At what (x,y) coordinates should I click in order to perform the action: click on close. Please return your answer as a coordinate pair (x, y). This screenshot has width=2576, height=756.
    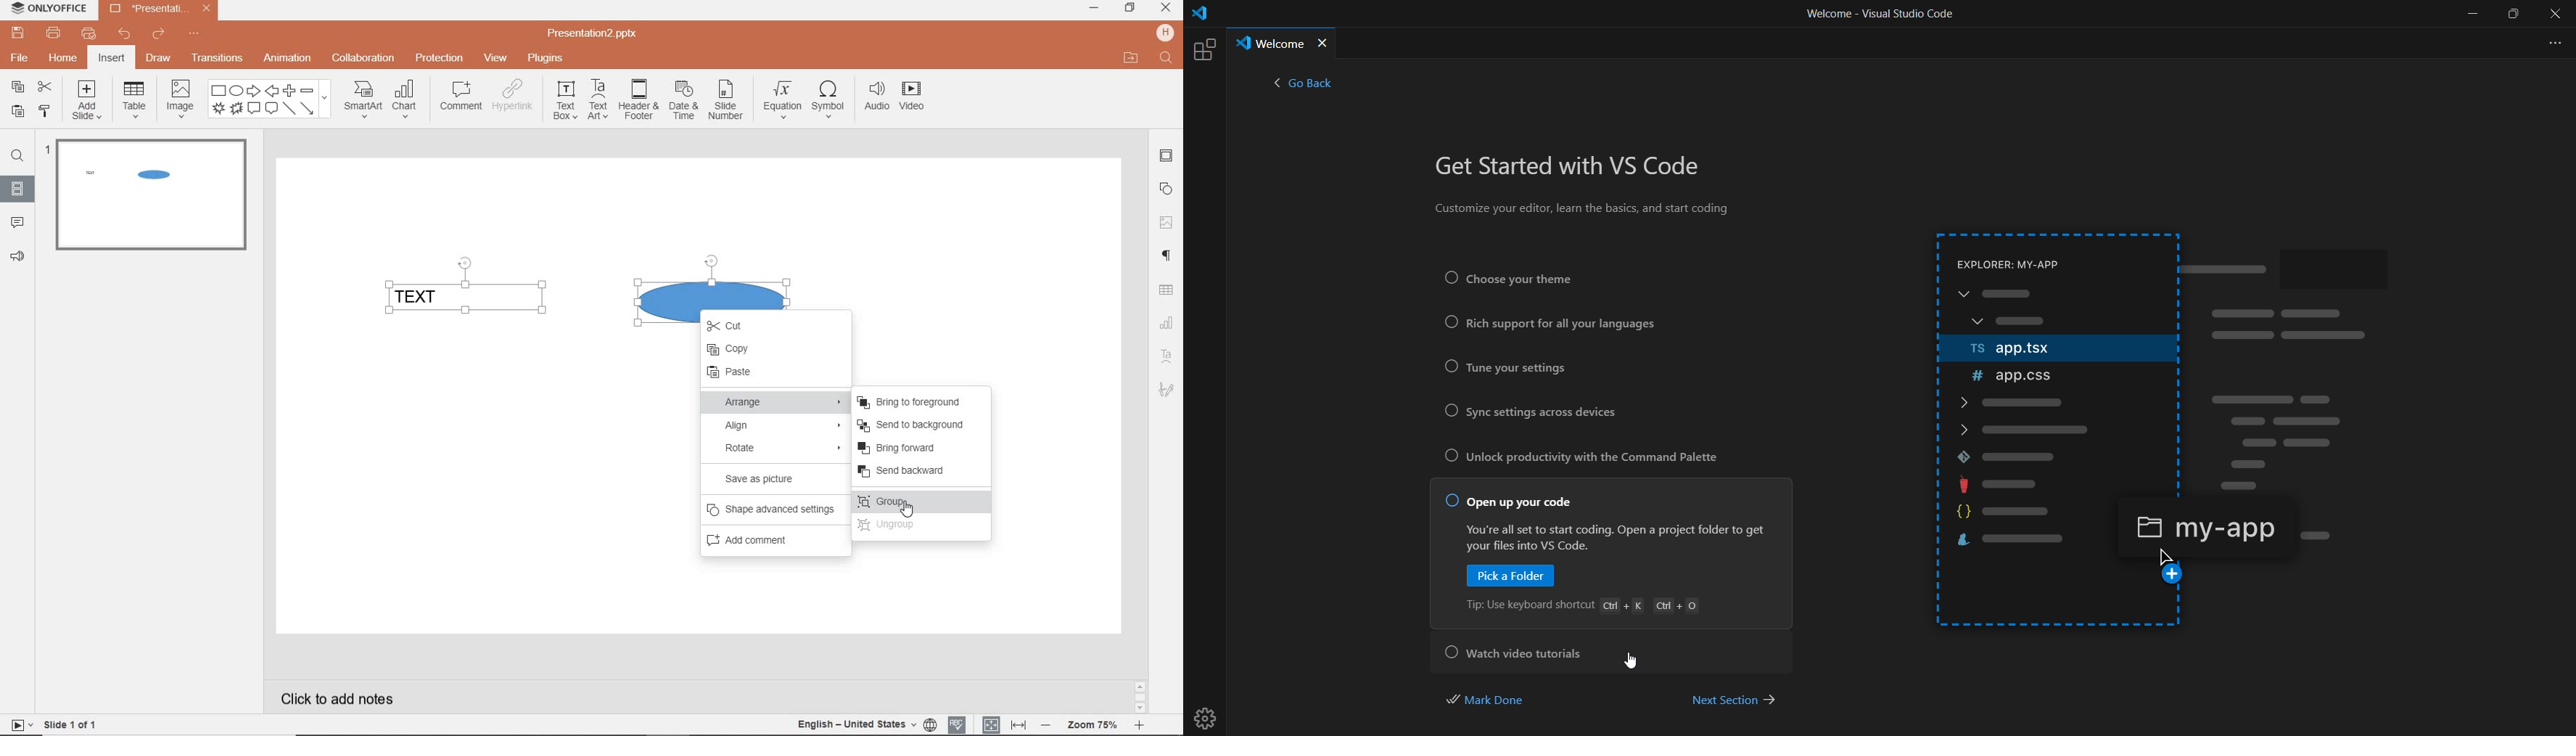
    Looking at the image, I should click on (2556, 15).